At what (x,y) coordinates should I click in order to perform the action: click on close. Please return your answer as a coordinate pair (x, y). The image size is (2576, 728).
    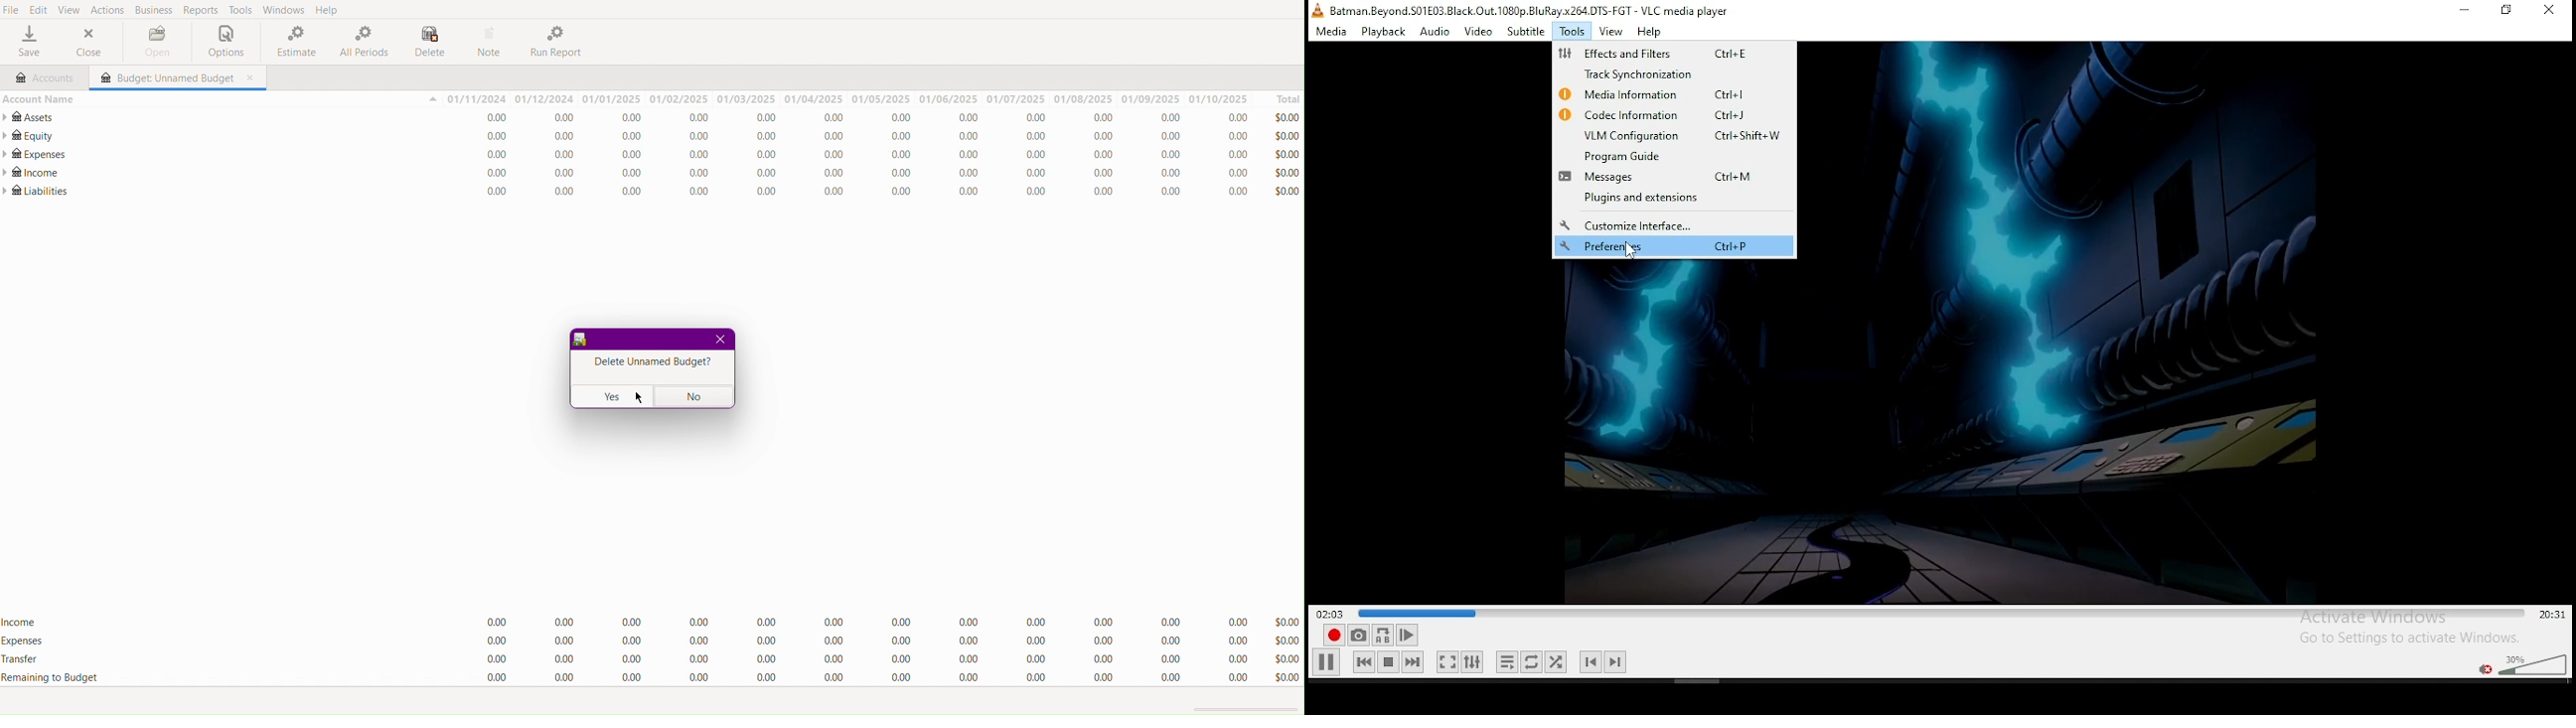
    Looking at the image, I should click on (252, 78).